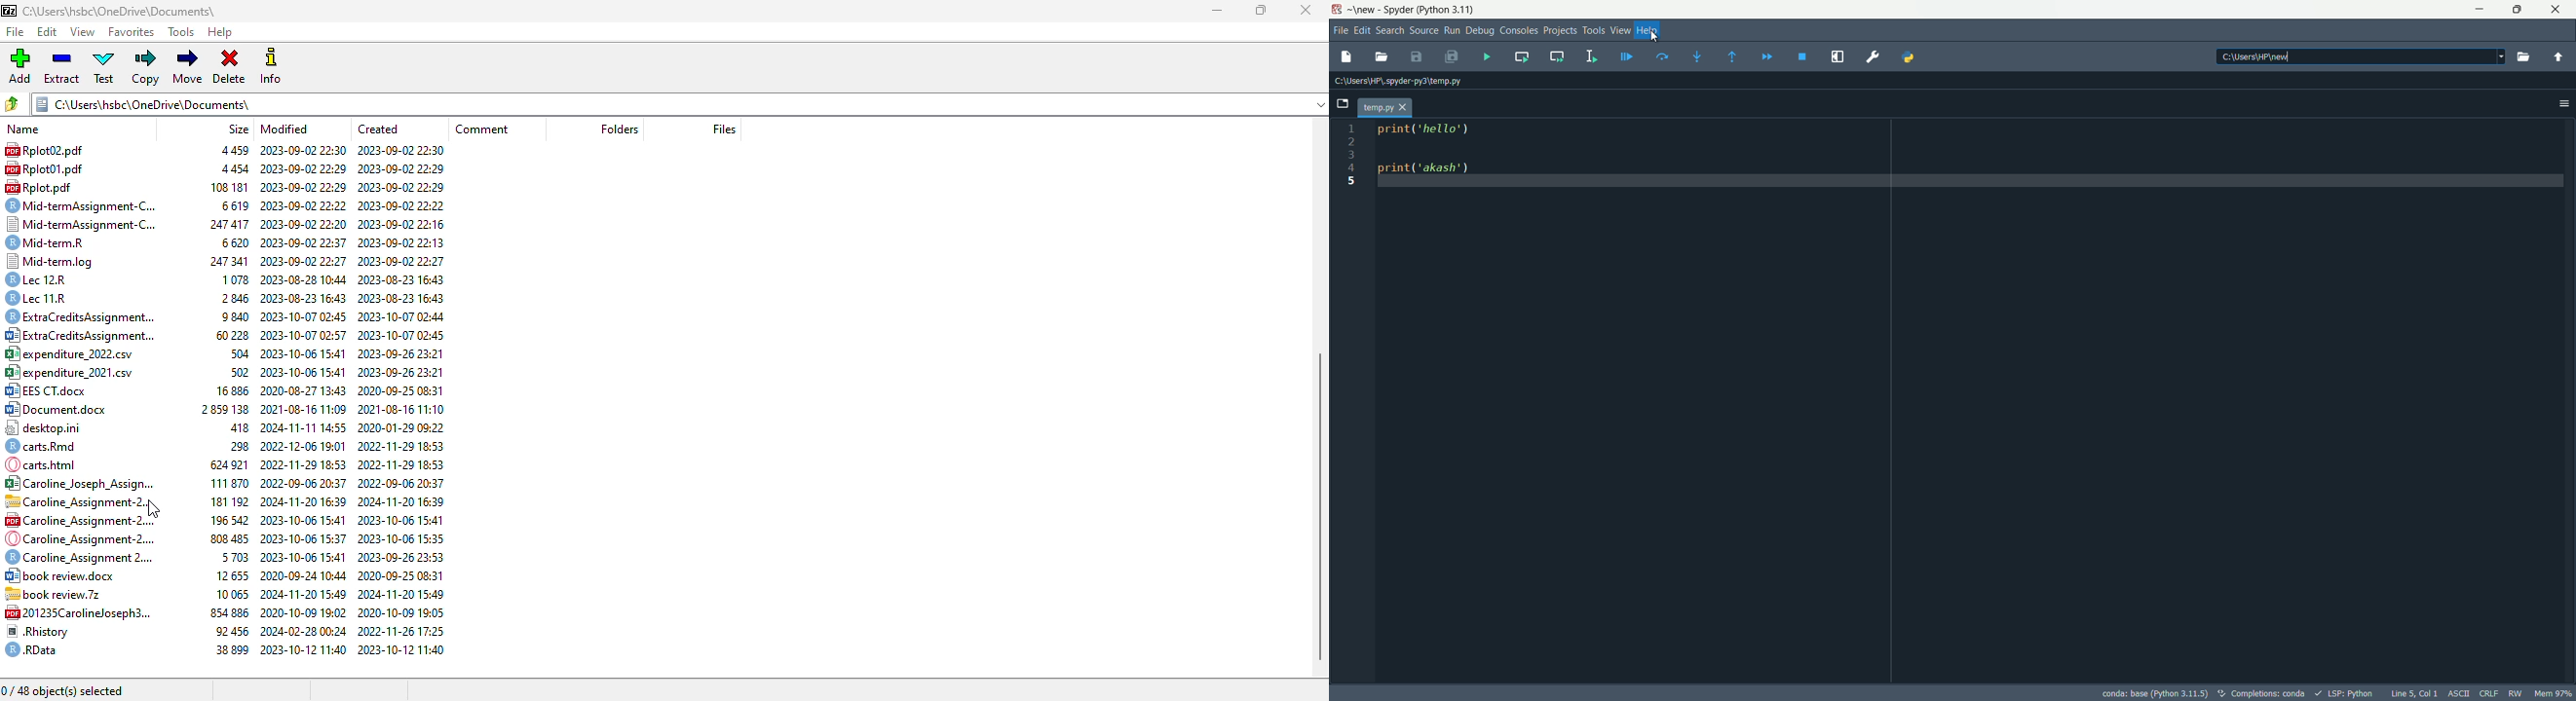 This screenshot has width=2576, height=728. I want to click on C:\Users\HP\.SPYDER-PY3\TEMP.PY, so click(1402, 80).